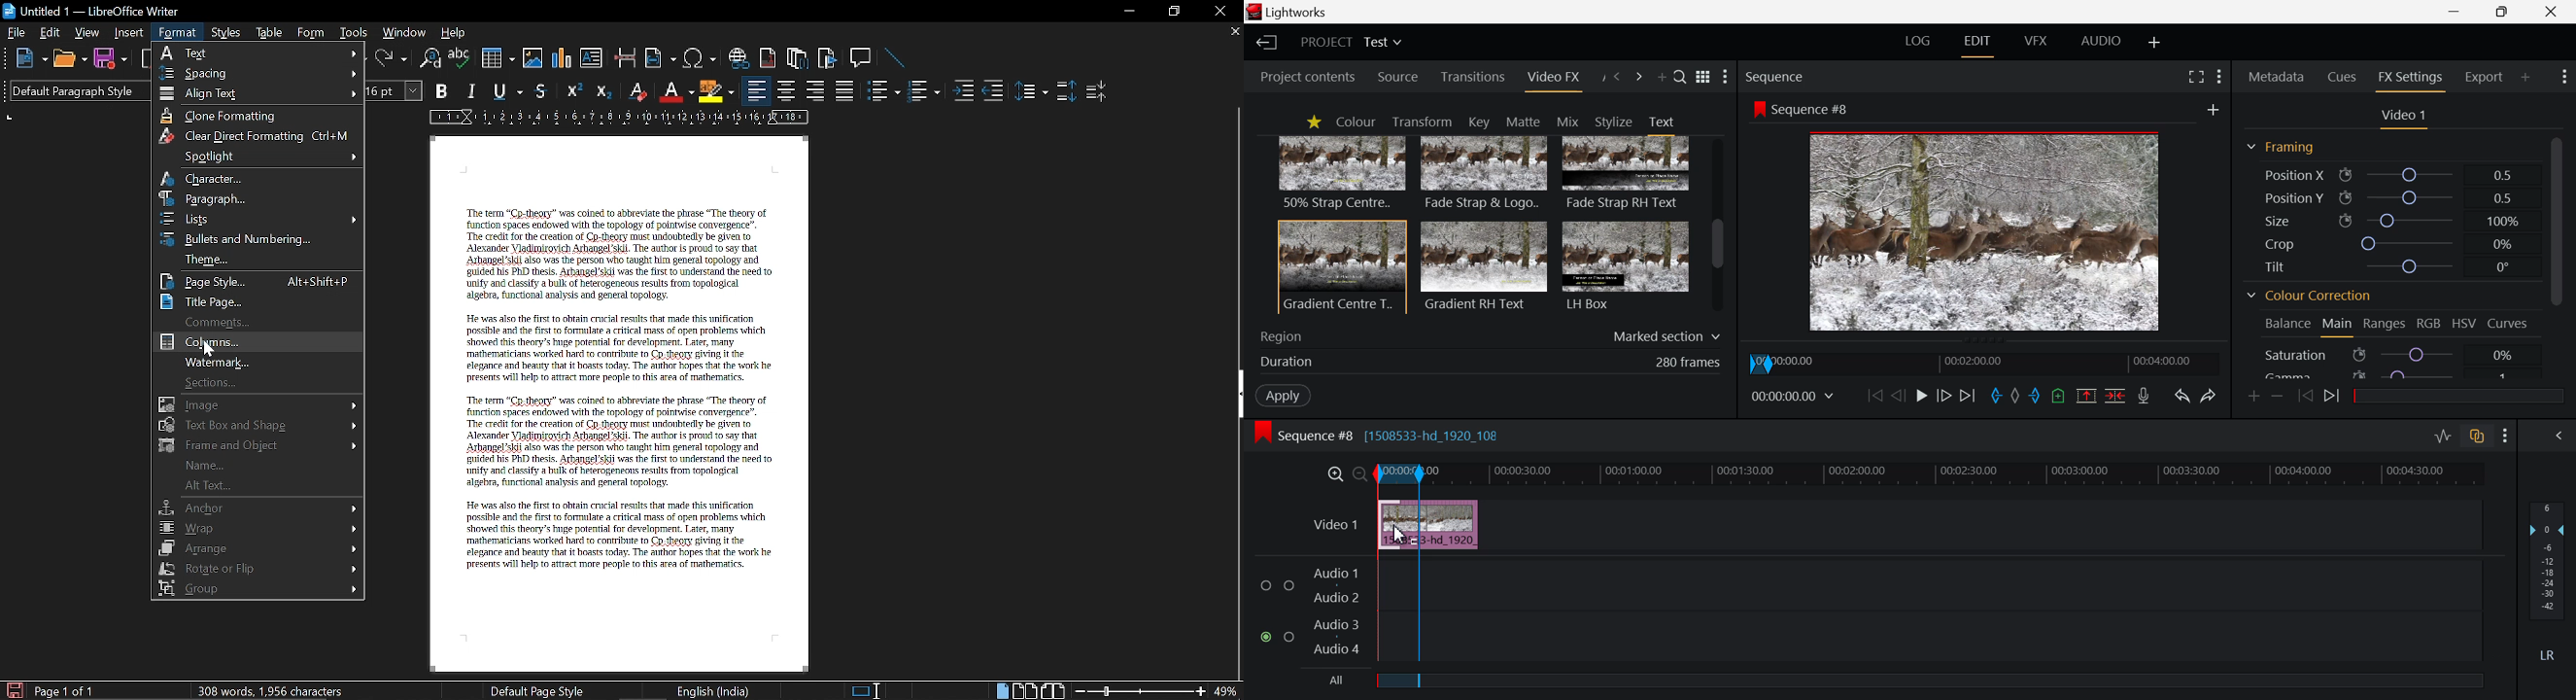  Describe the element at coordinates (275, 692) in the screenshot. I see `308 words. 1,956 characters` at that location.